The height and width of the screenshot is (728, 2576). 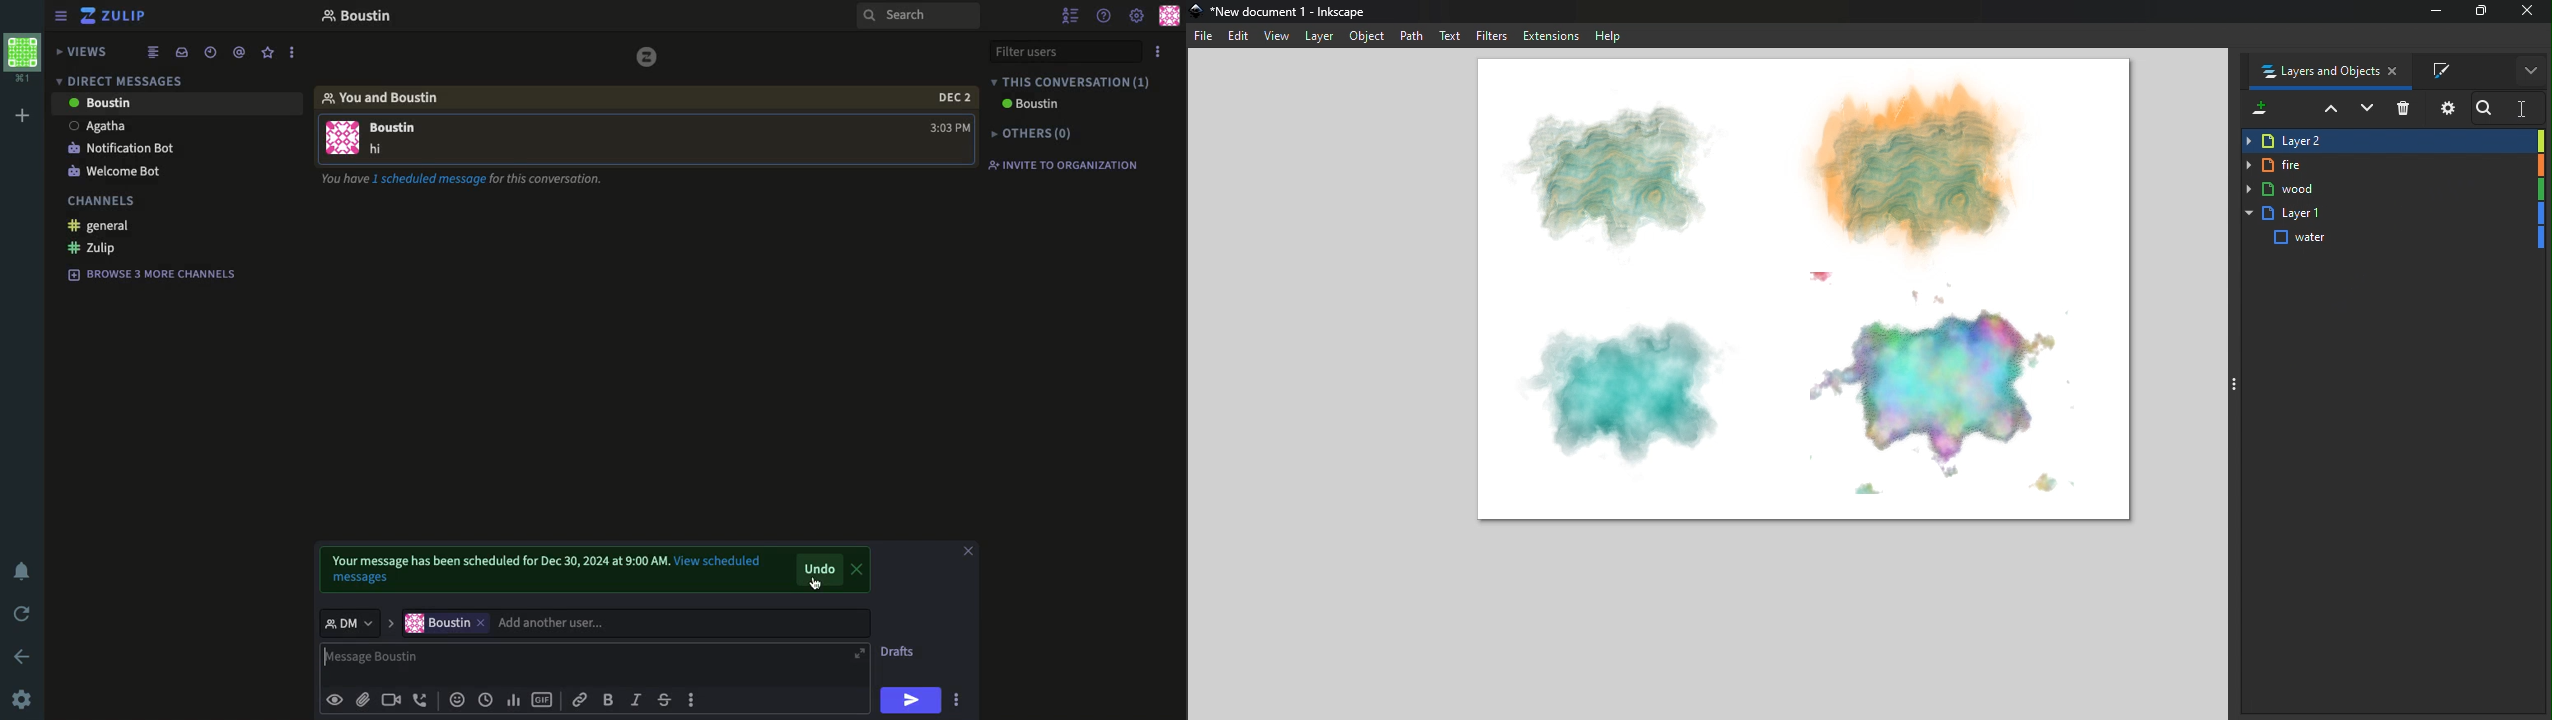 What do you see at coordinates (1073, 82) in the screenshot?
I see `this conversation` at bounding box center [1073, 82].